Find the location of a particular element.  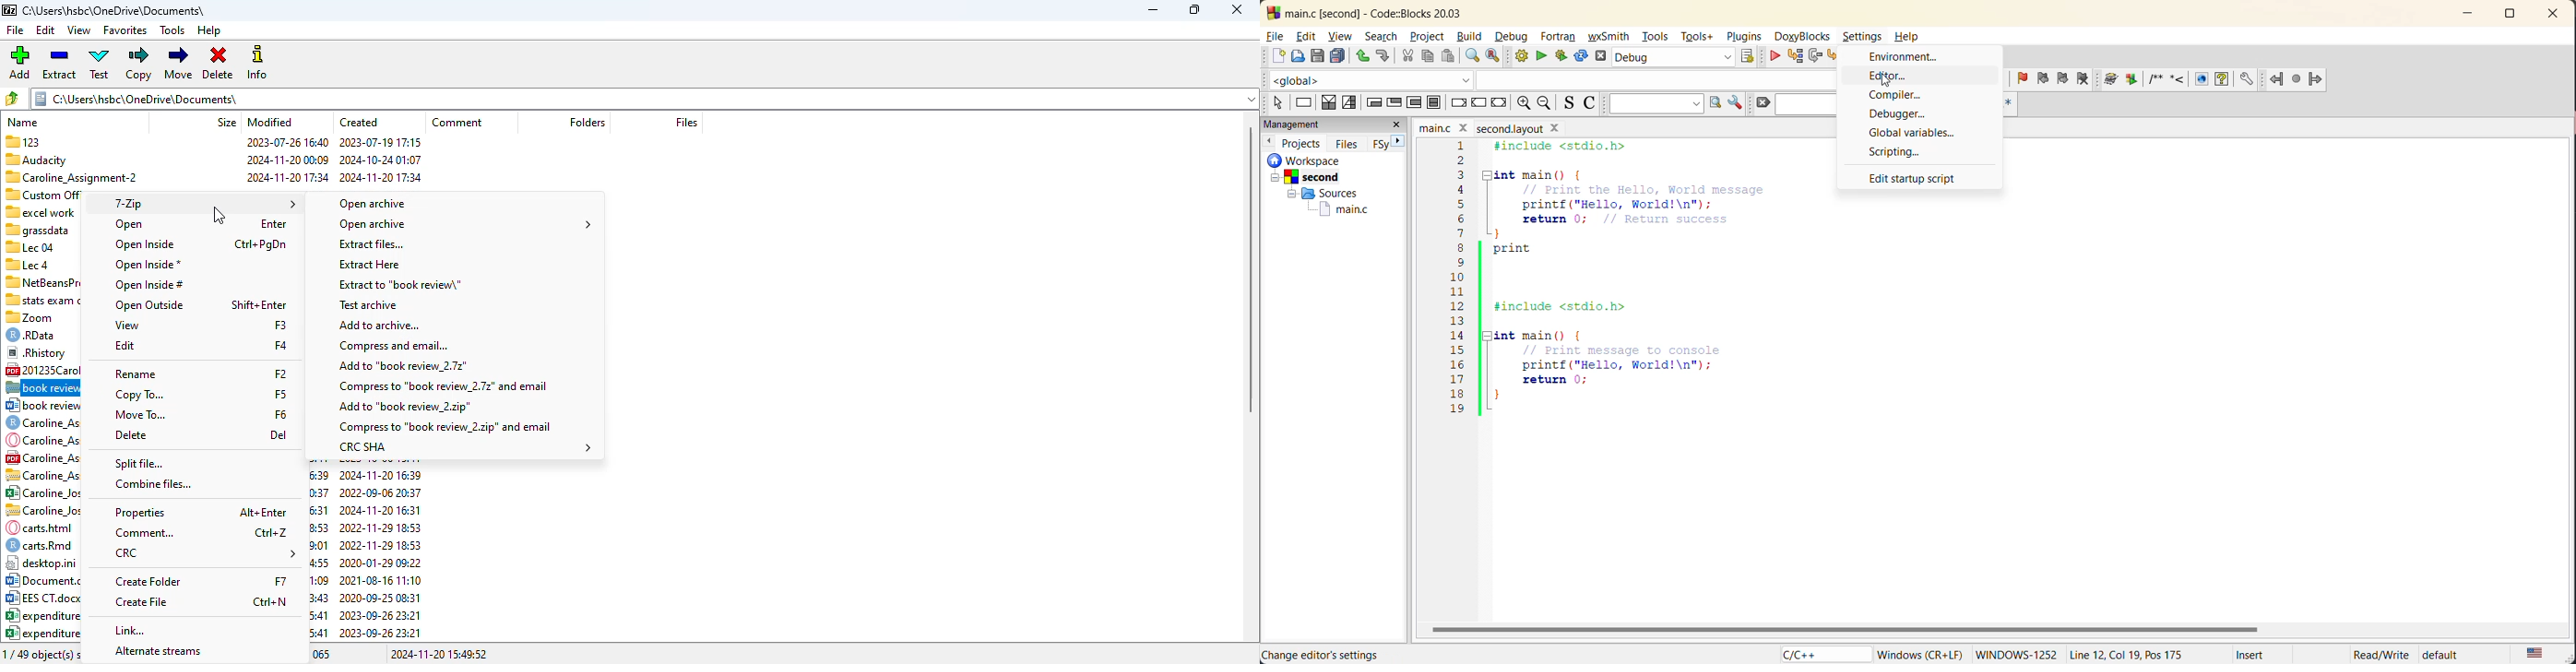

decision is located at coordinates (1326, 103).